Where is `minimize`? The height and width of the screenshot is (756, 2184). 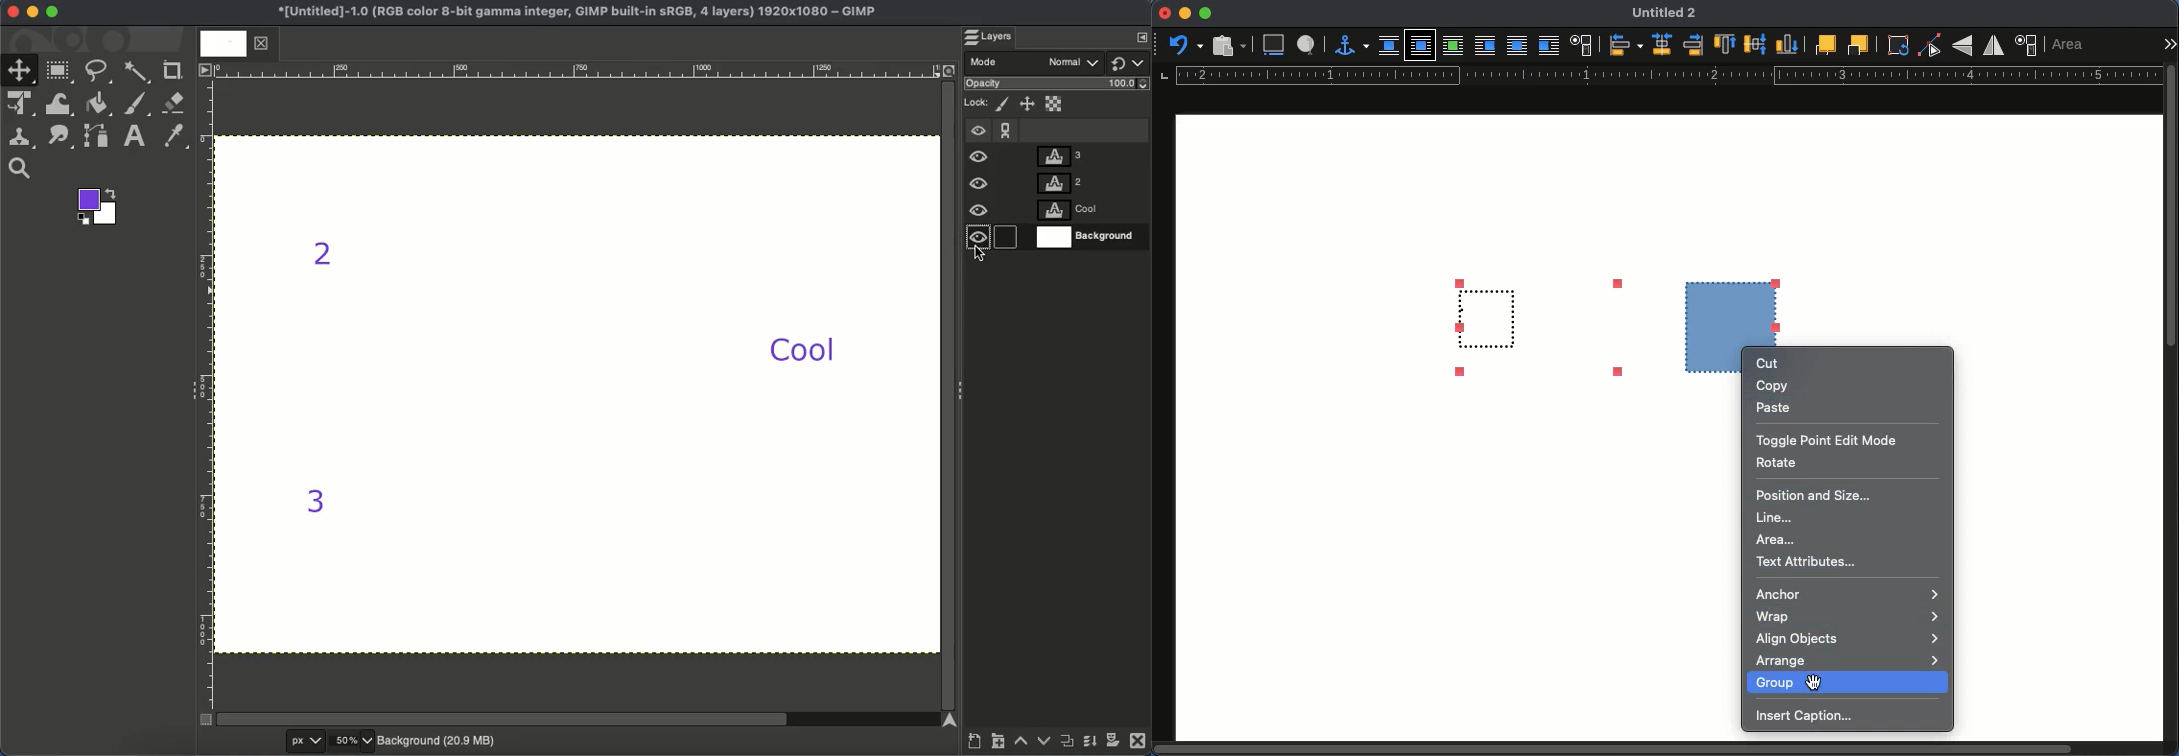 minimize is located at coordinates (1185, 13).